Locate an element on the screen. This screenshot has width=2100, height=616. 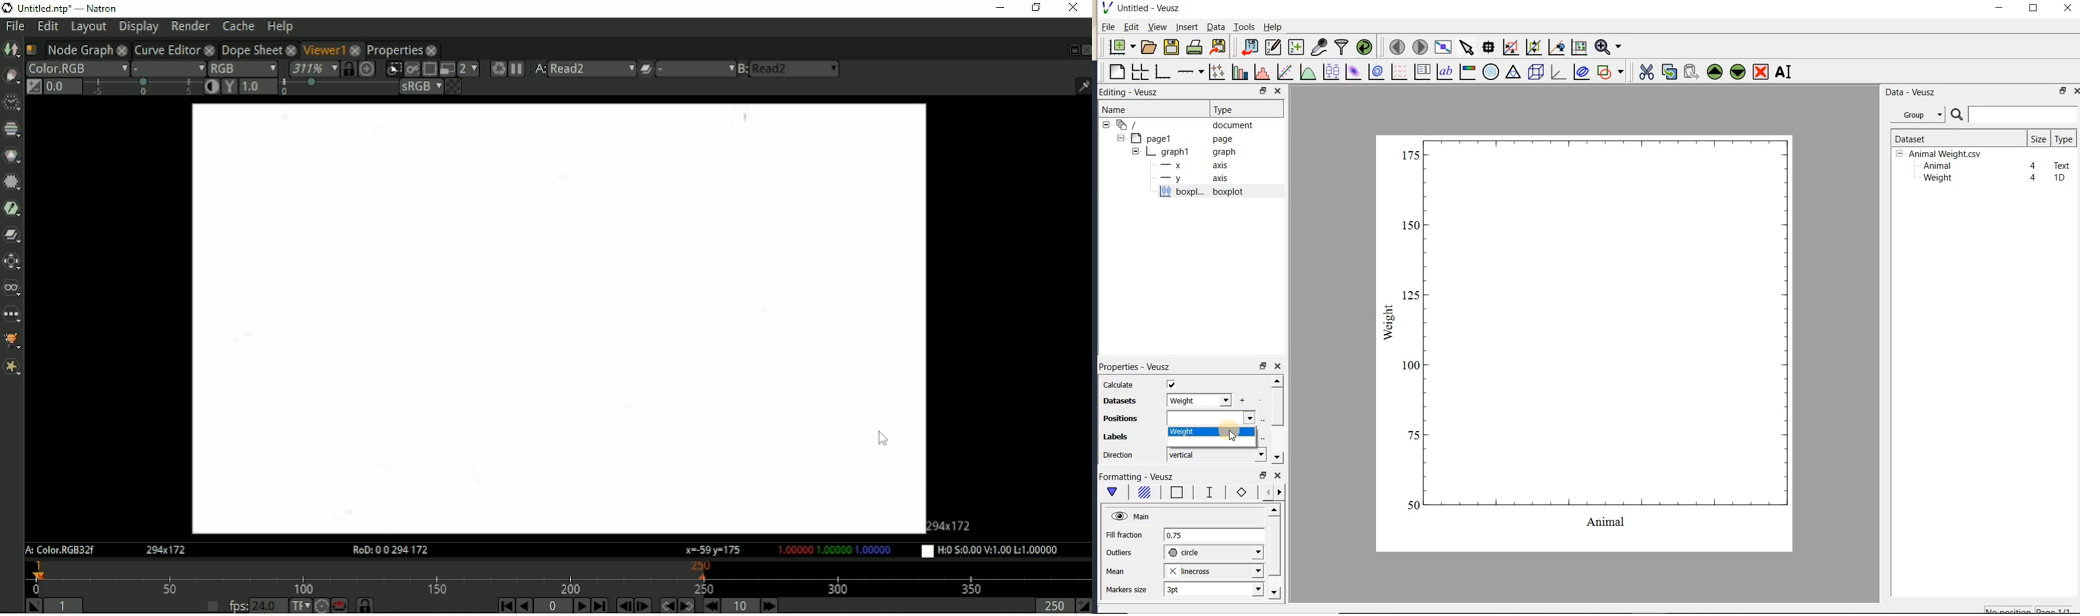
polar graph is located at coordinates (1490, 72).